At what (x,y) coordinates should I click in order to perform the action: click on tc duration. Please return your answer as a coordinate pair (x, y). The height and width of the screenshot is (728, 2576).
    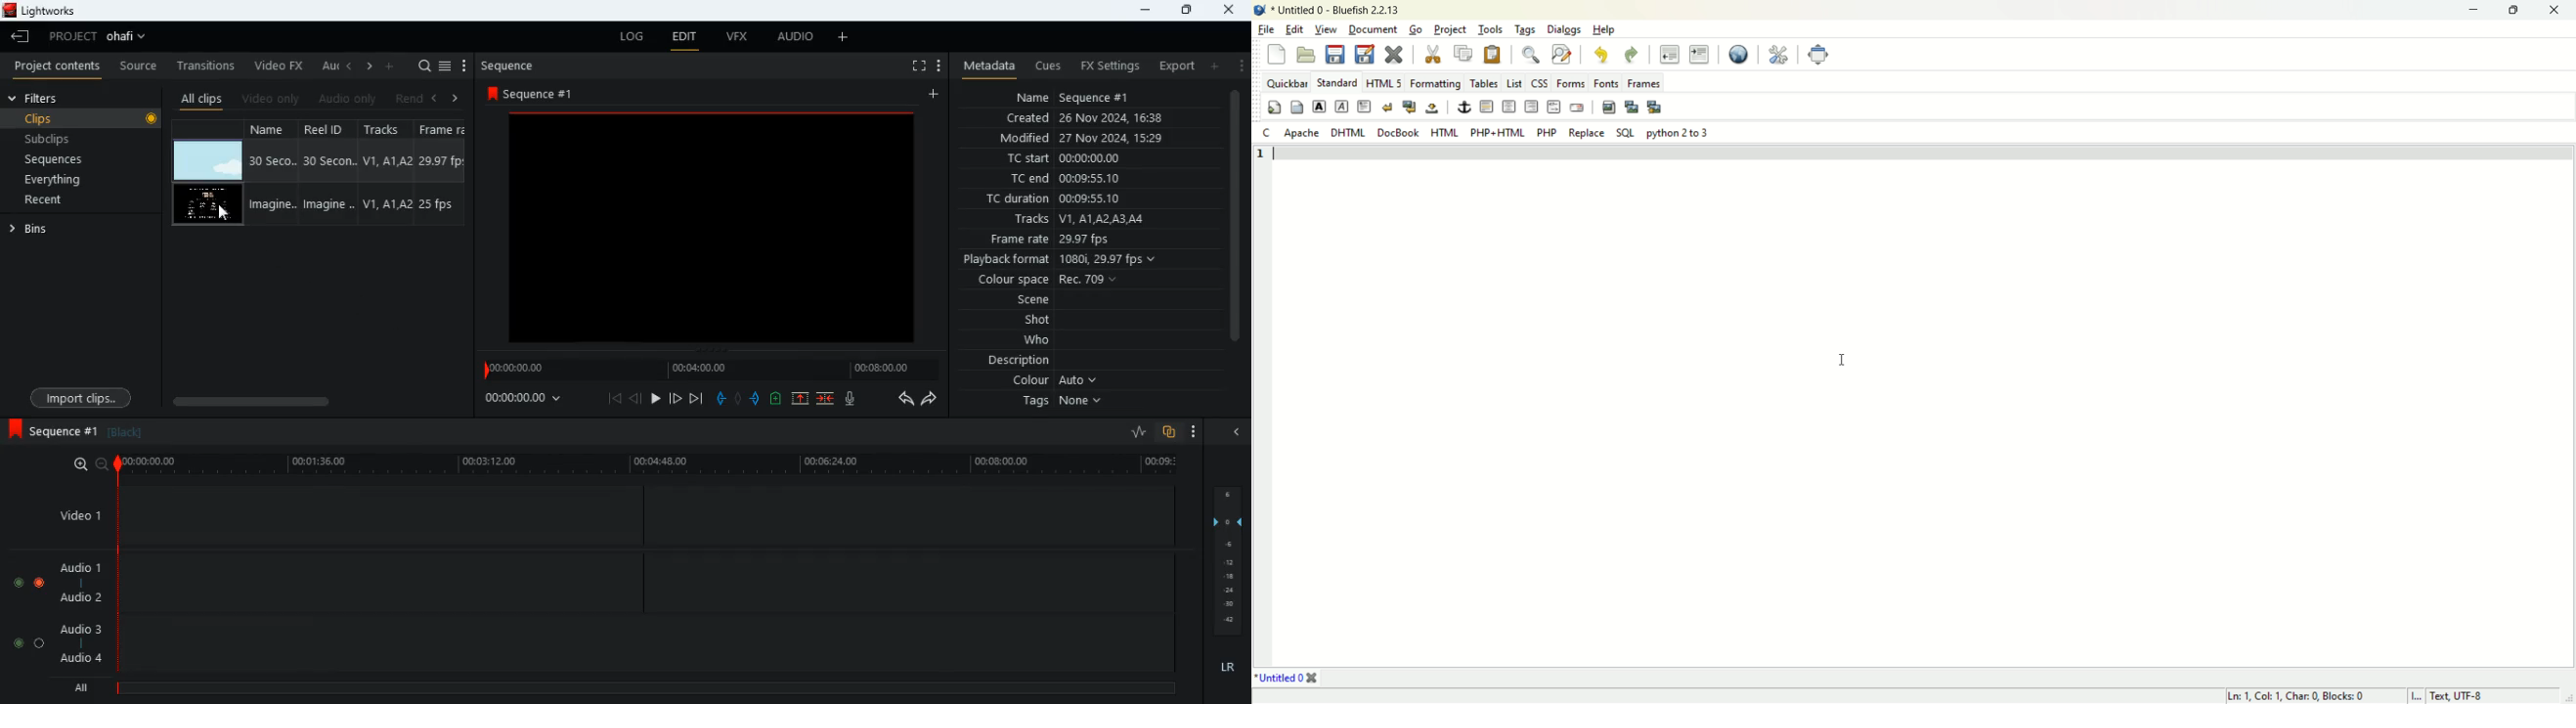
    Looking at the image, I should click on (1067, 198).